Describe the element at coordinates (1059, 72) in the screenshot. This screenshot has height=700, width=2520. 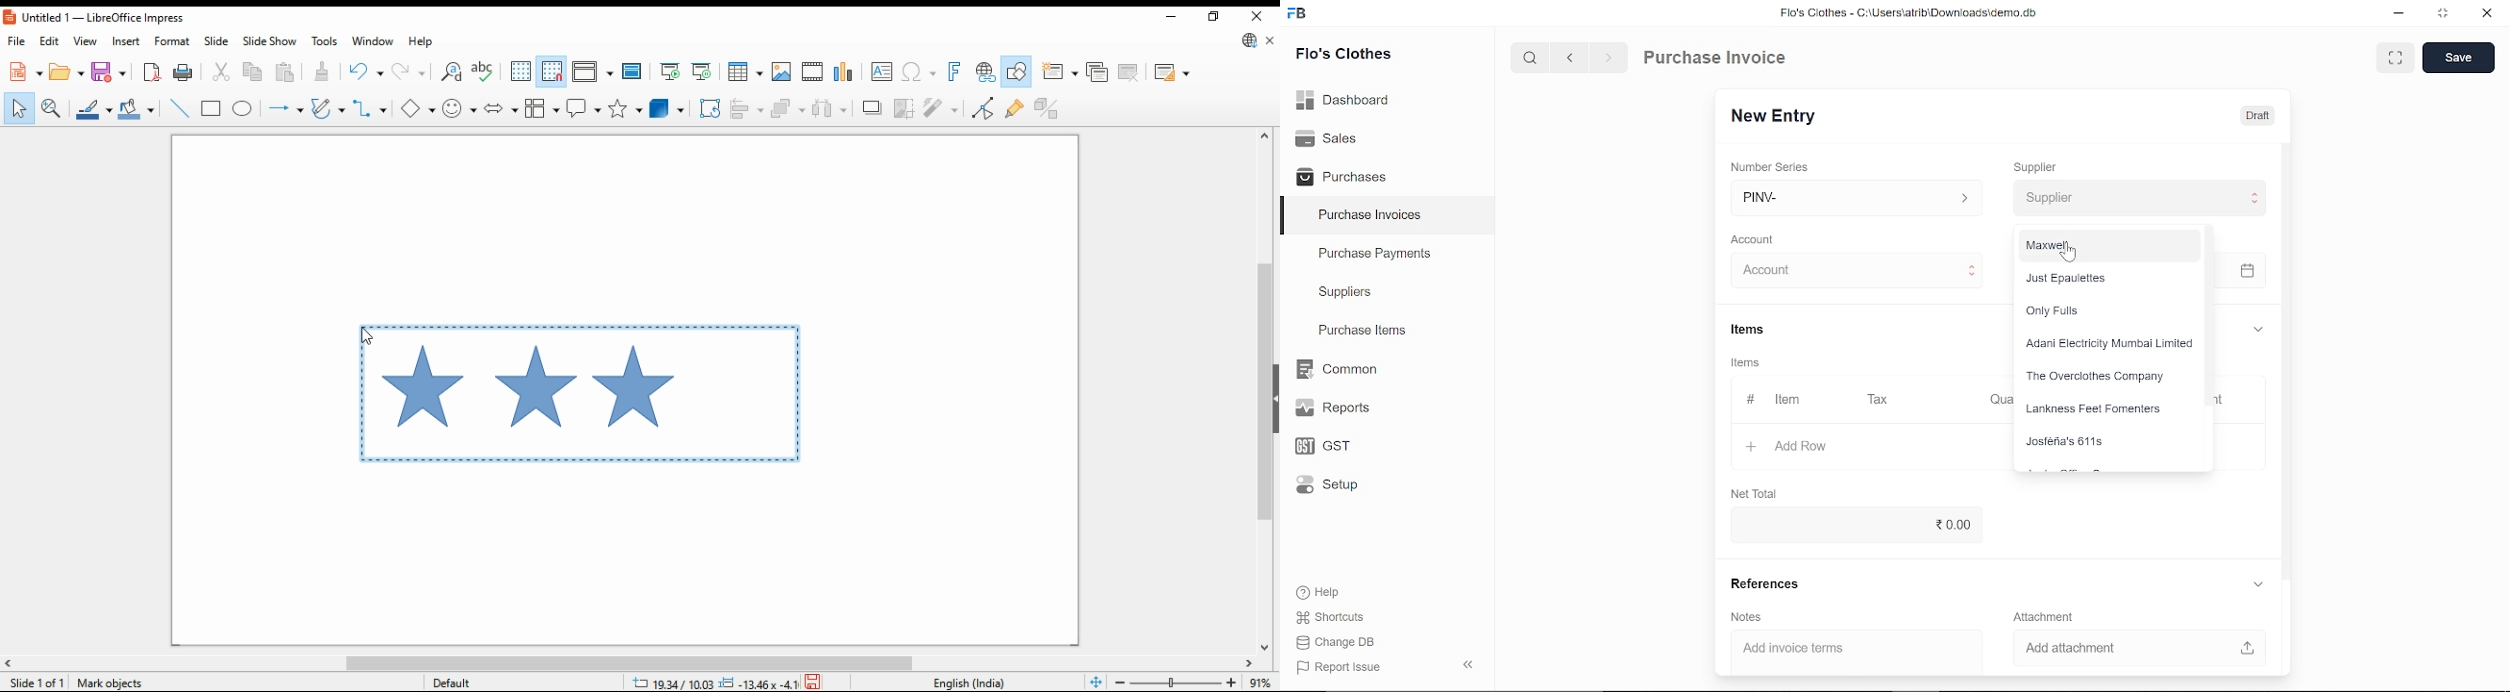
I see `new slide` at that location.